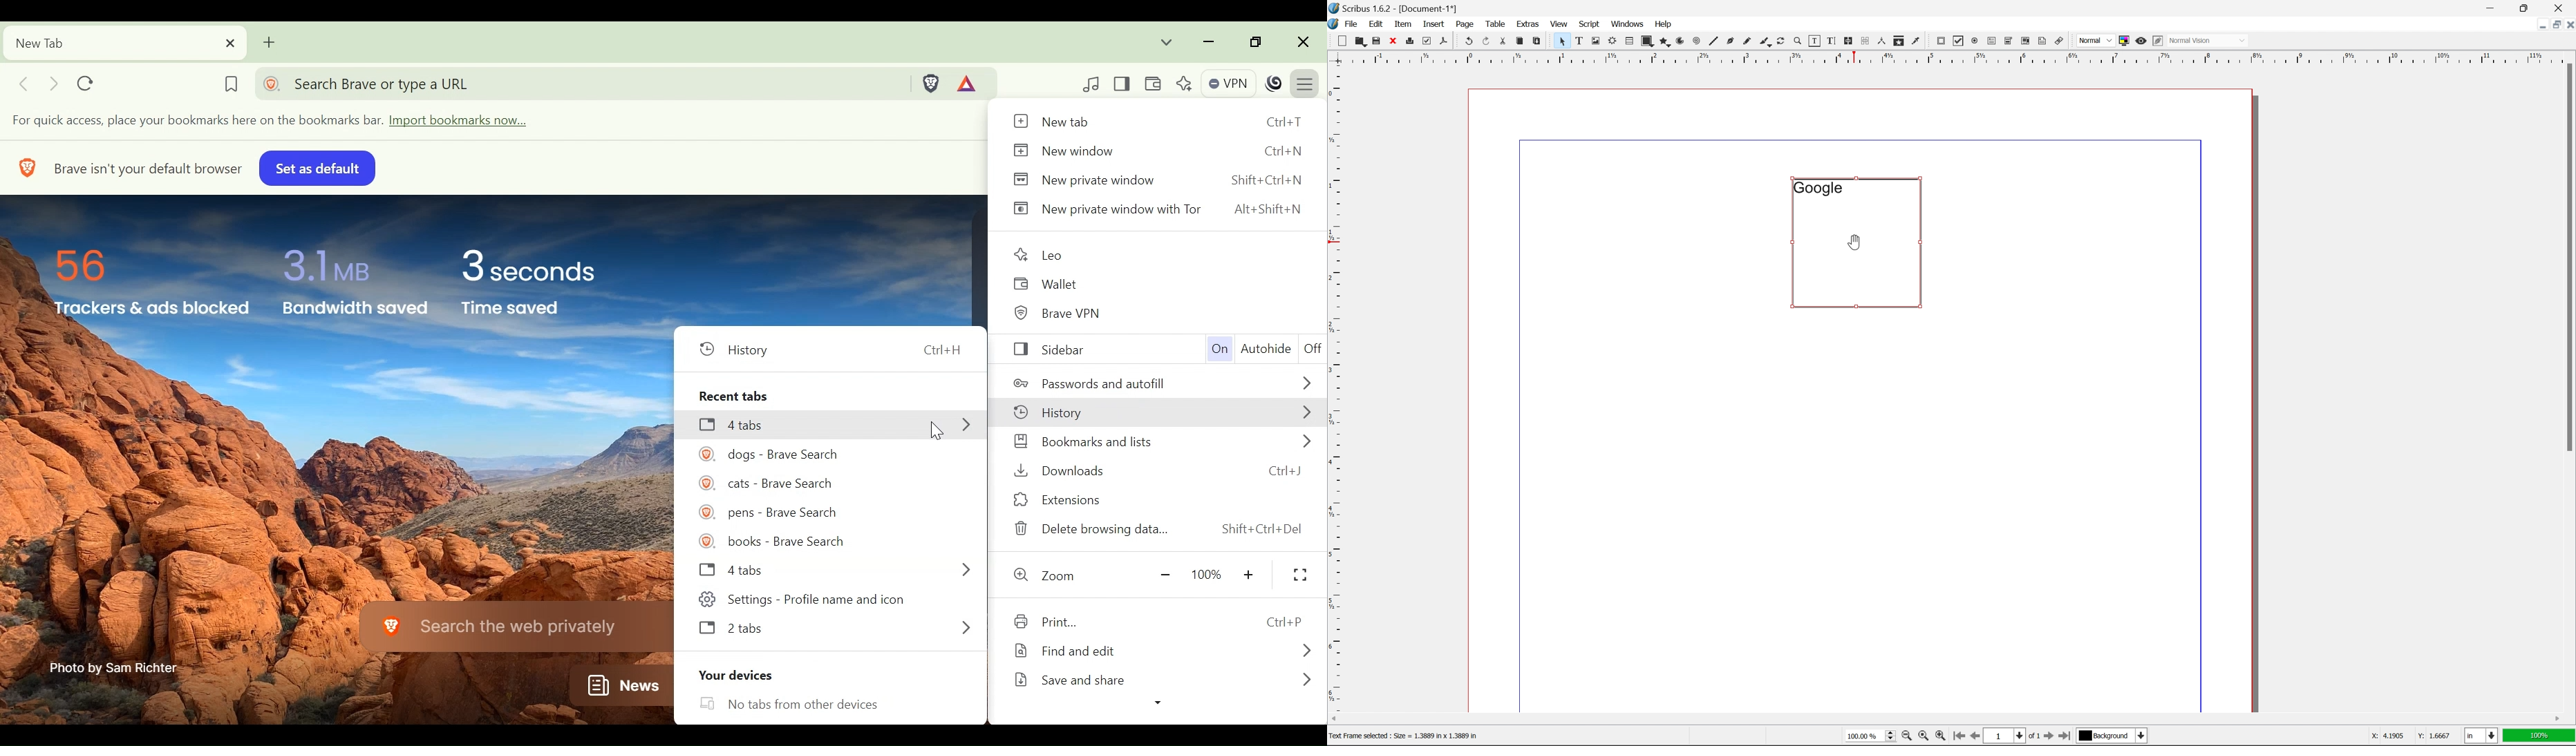 The image size is (2576, 756). Describe the element at coordinates (1043, 252) in the screenshot. I see `Leo` at that location.